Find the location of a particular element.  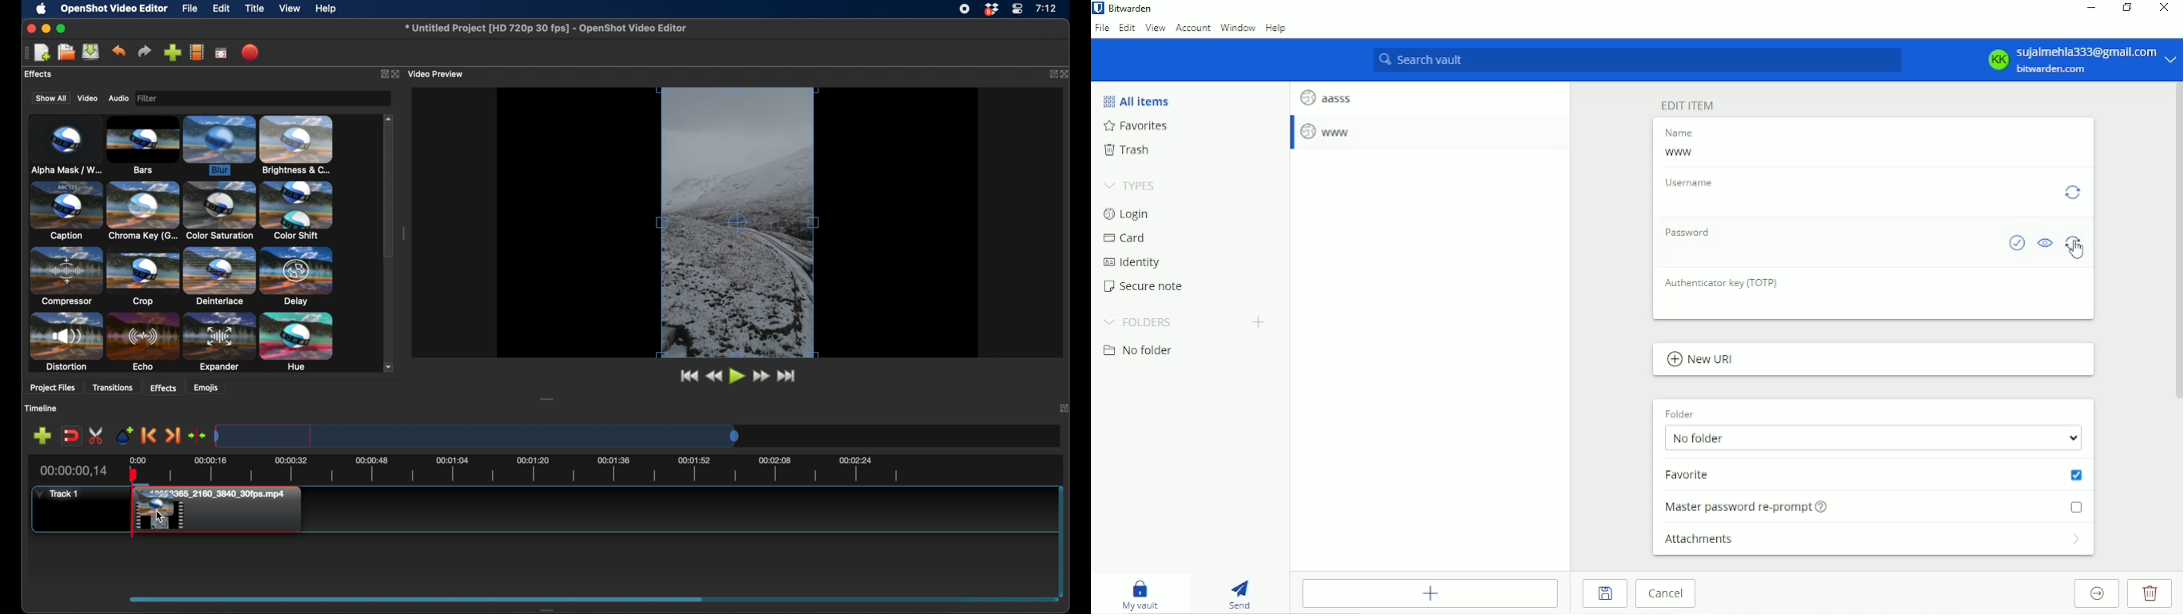

Types is located at coordinates (1133, 185).